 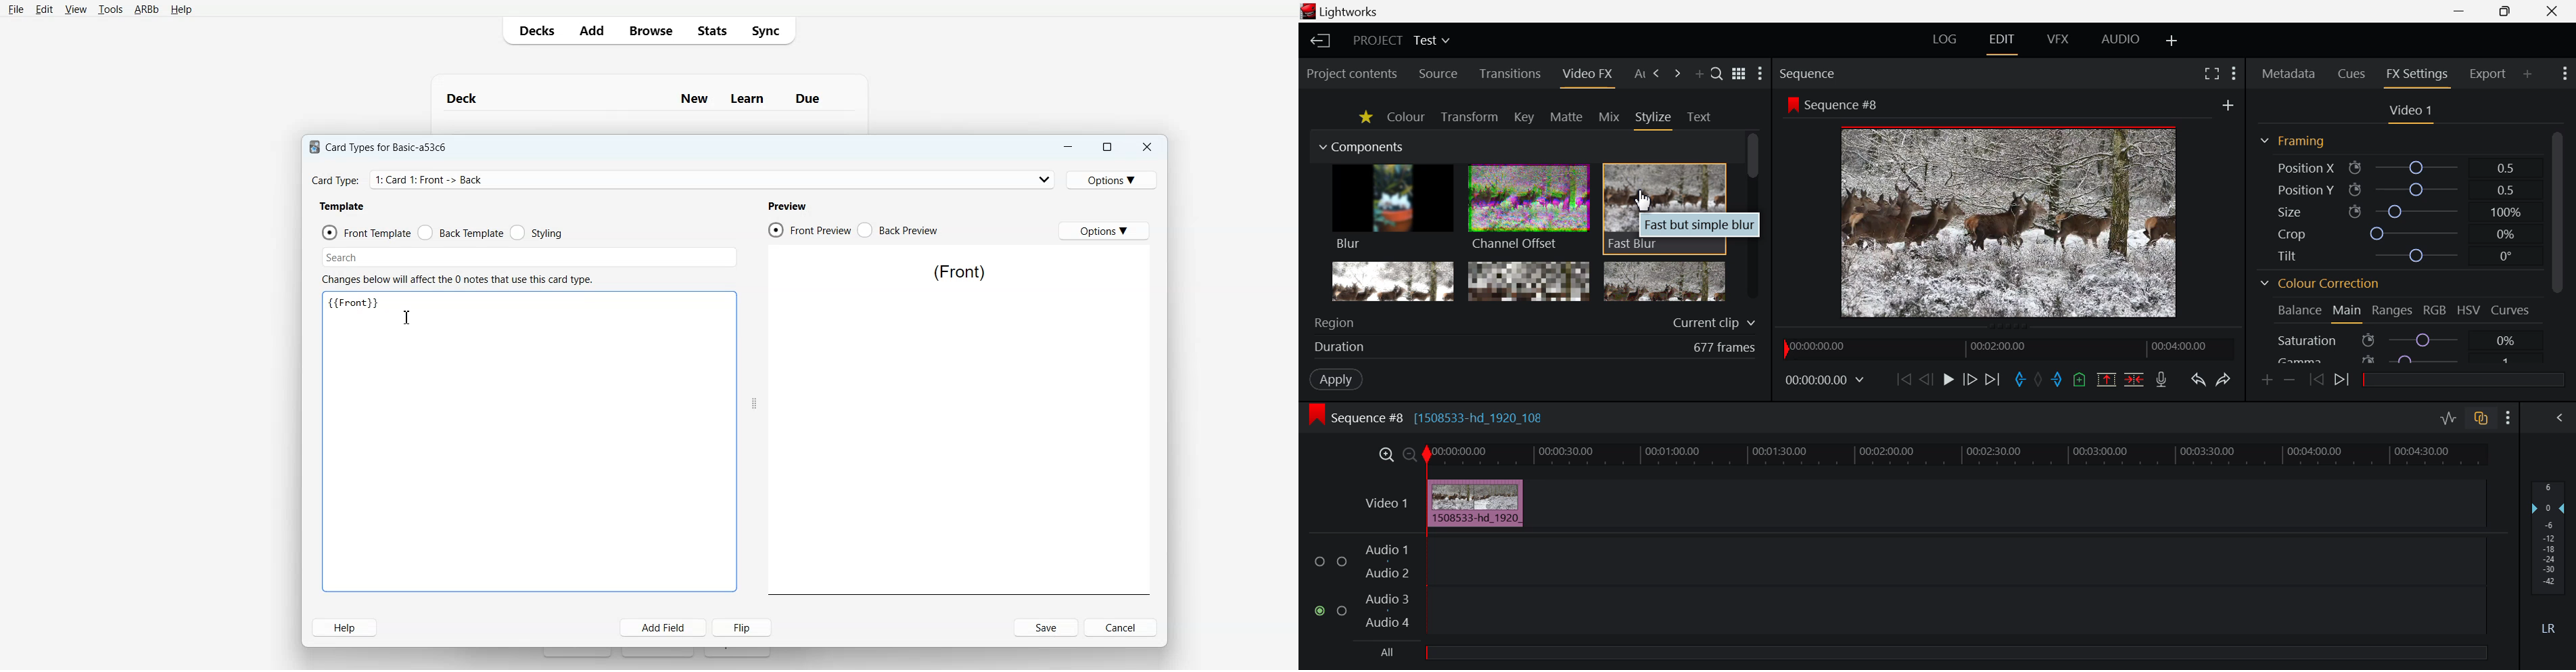 What do you see at coordinates (2212, 75) in the screenshot?
I see `Full Screen` at bounding box center [2212, 75].